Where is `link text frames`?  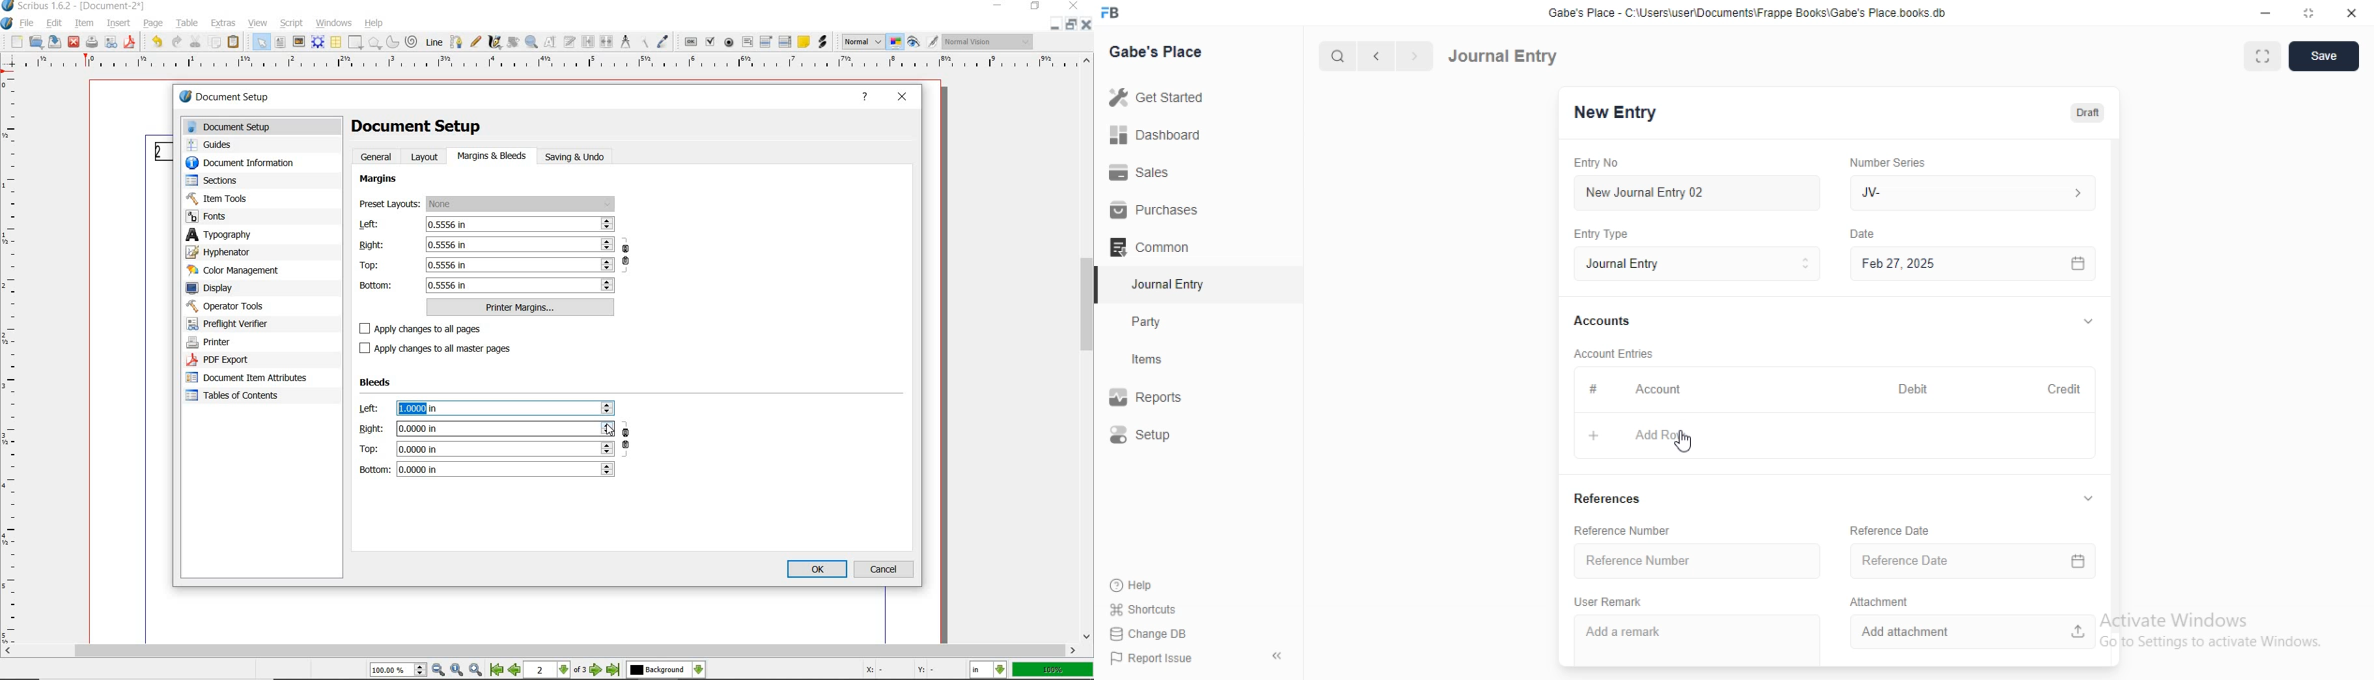
link text frames is located at coordinates (588, 42).